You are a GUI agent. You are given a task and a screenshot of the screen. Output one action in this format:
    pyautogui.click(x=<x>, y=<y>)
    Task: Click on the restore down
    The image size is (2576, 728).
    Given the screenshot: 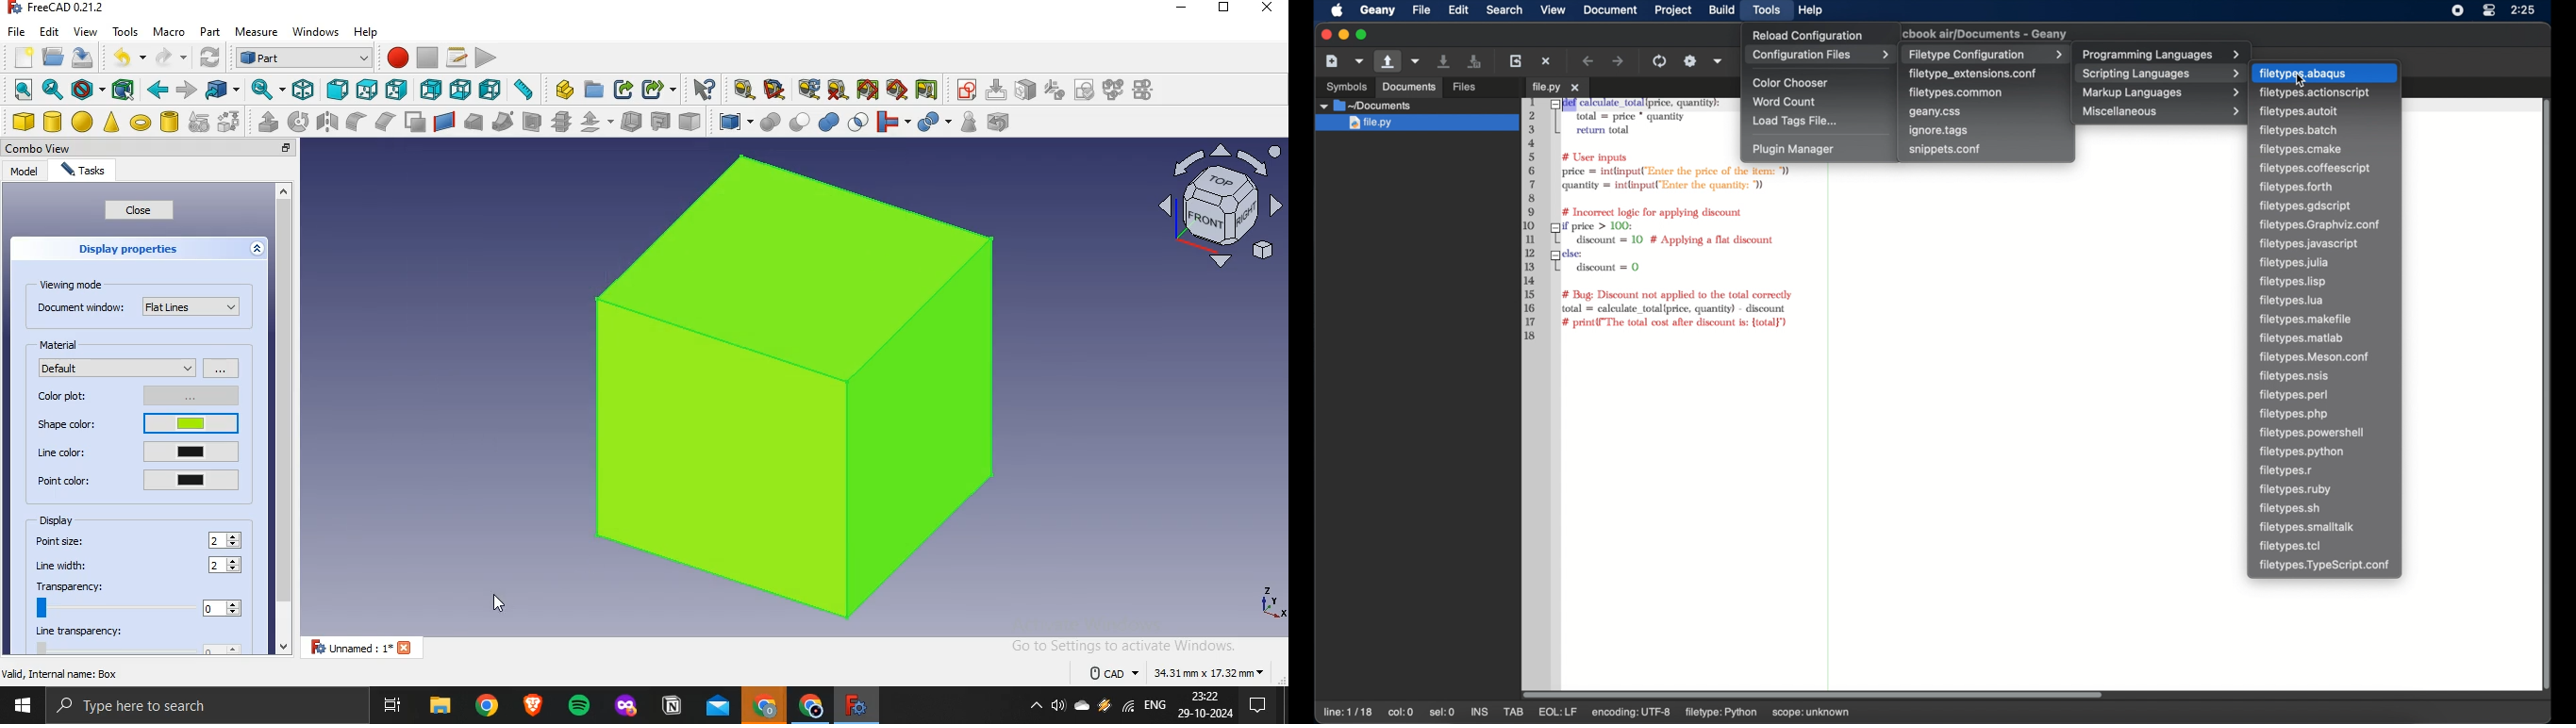 What is the action you would take?
    pyautogui.click(x=1223, y=9)
    